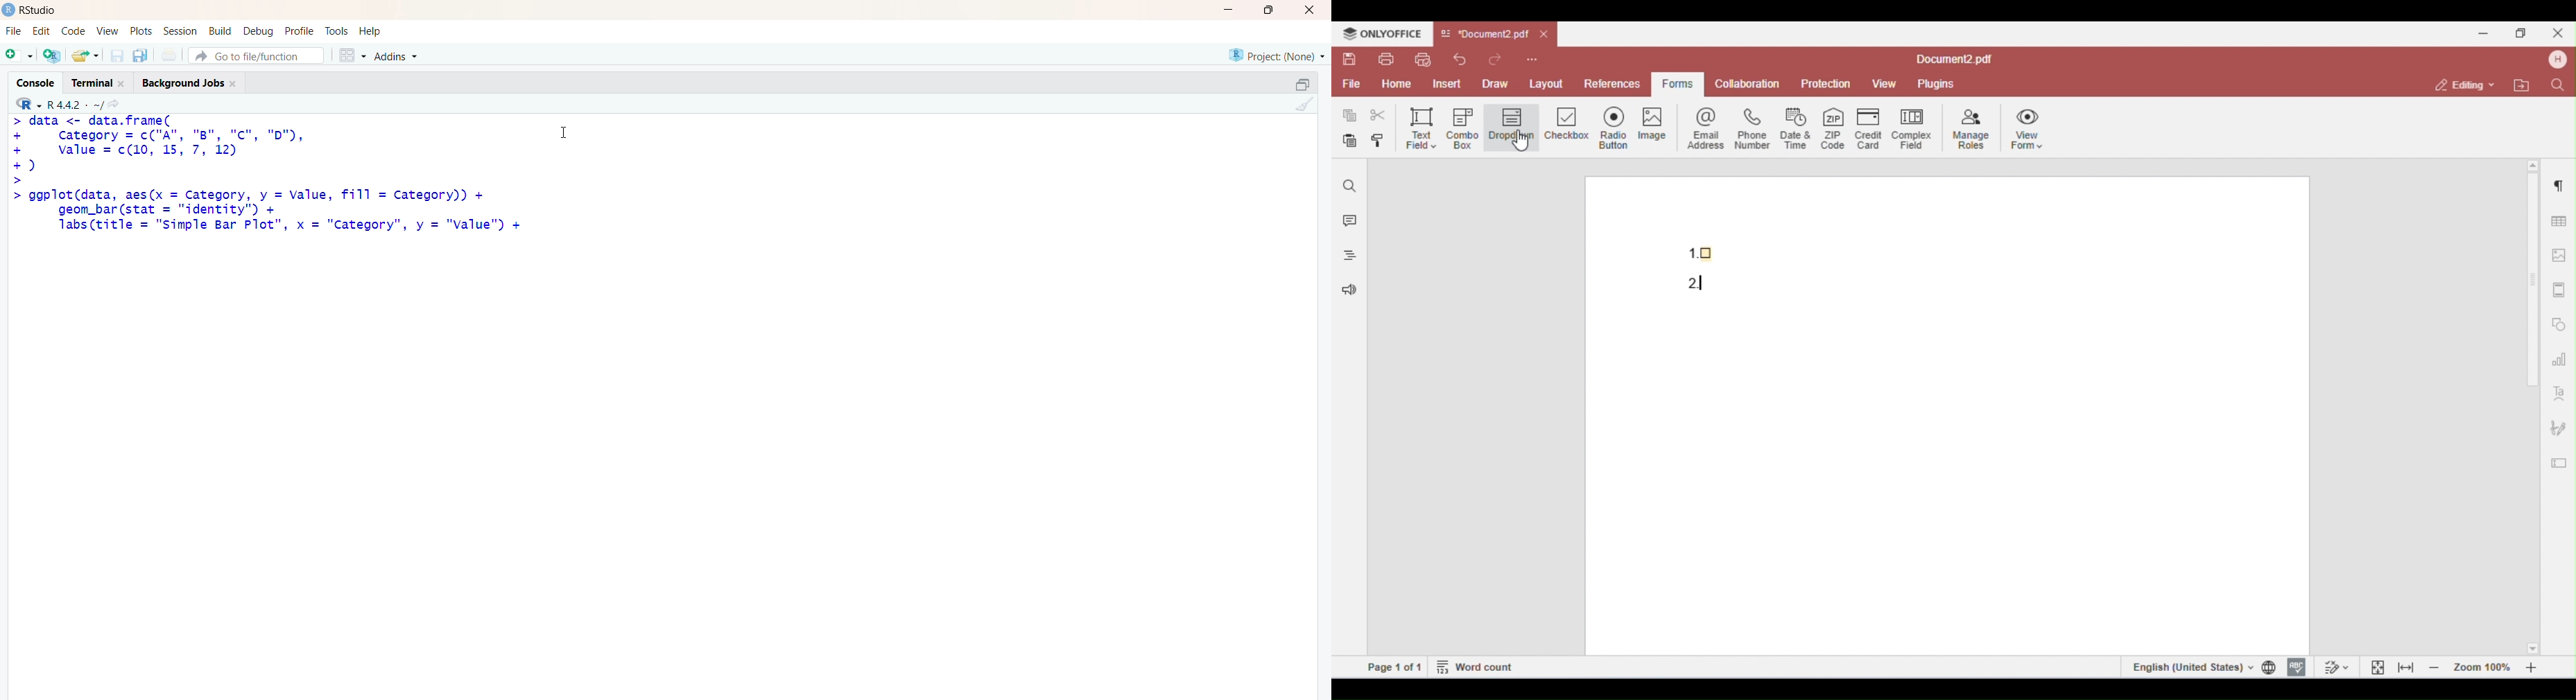 The height and width of the screenshot is (700, 2576). Describe the element at coordinates (399, 57) in the screenshot. I see `Addins` at that location.